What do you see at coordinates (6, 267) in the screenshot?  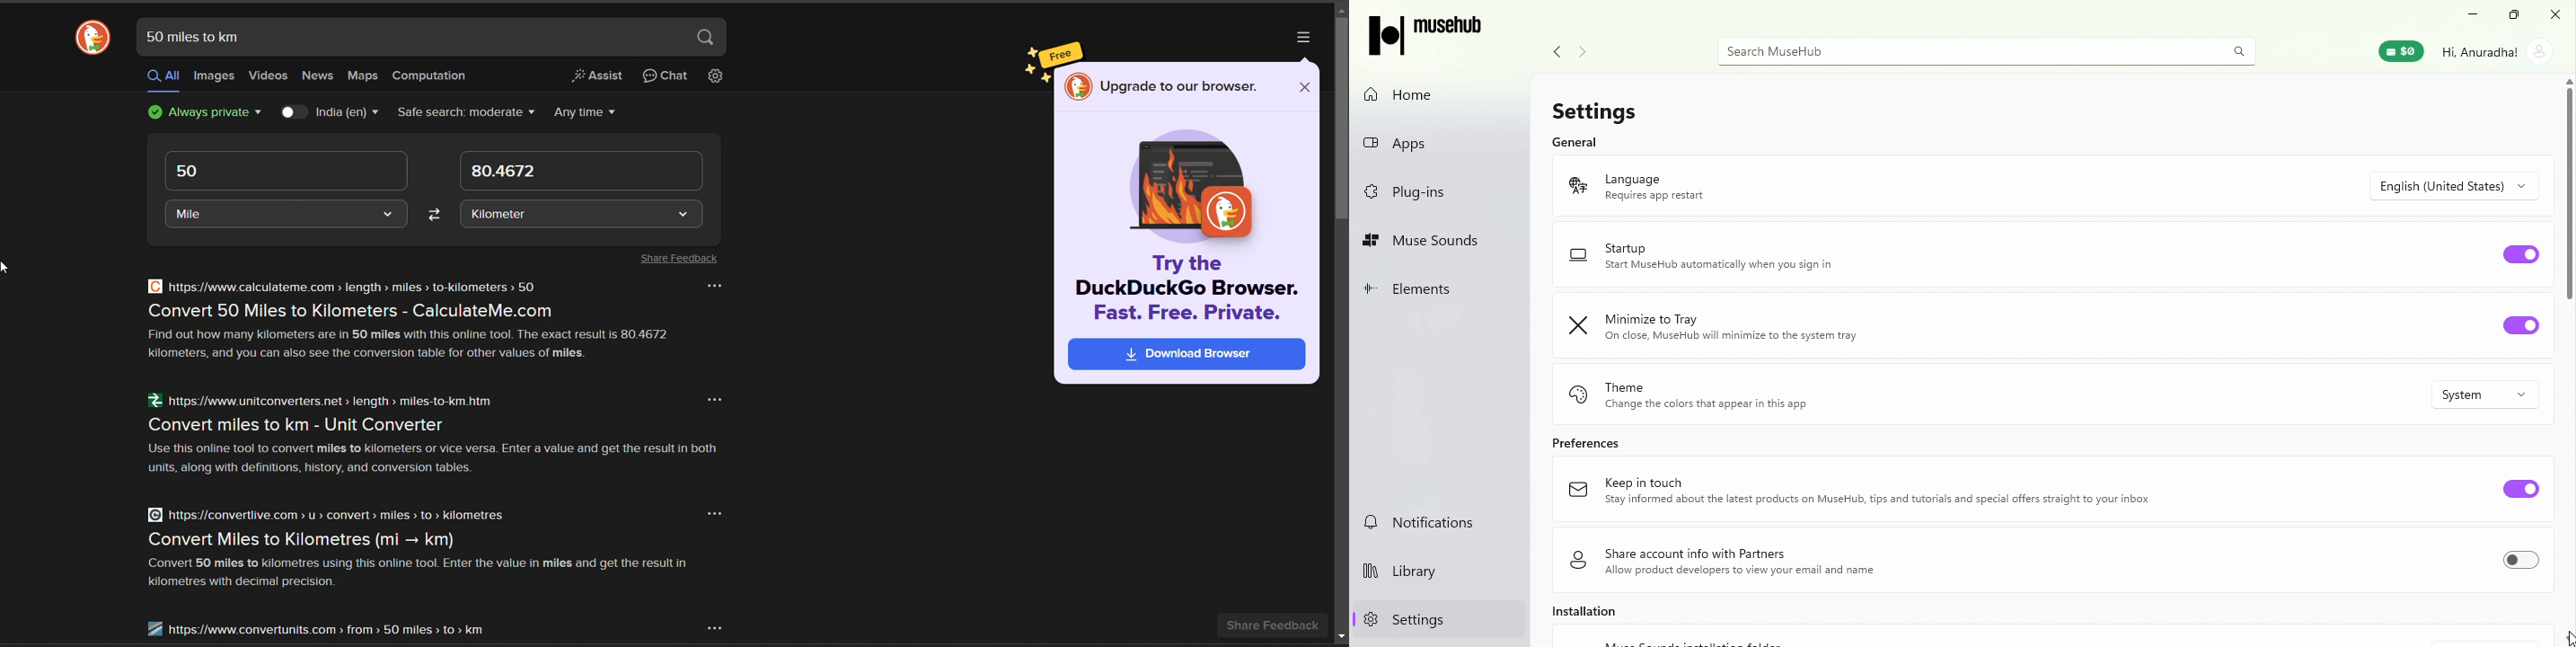 I see `cursor` at bounding box center [6, 267].